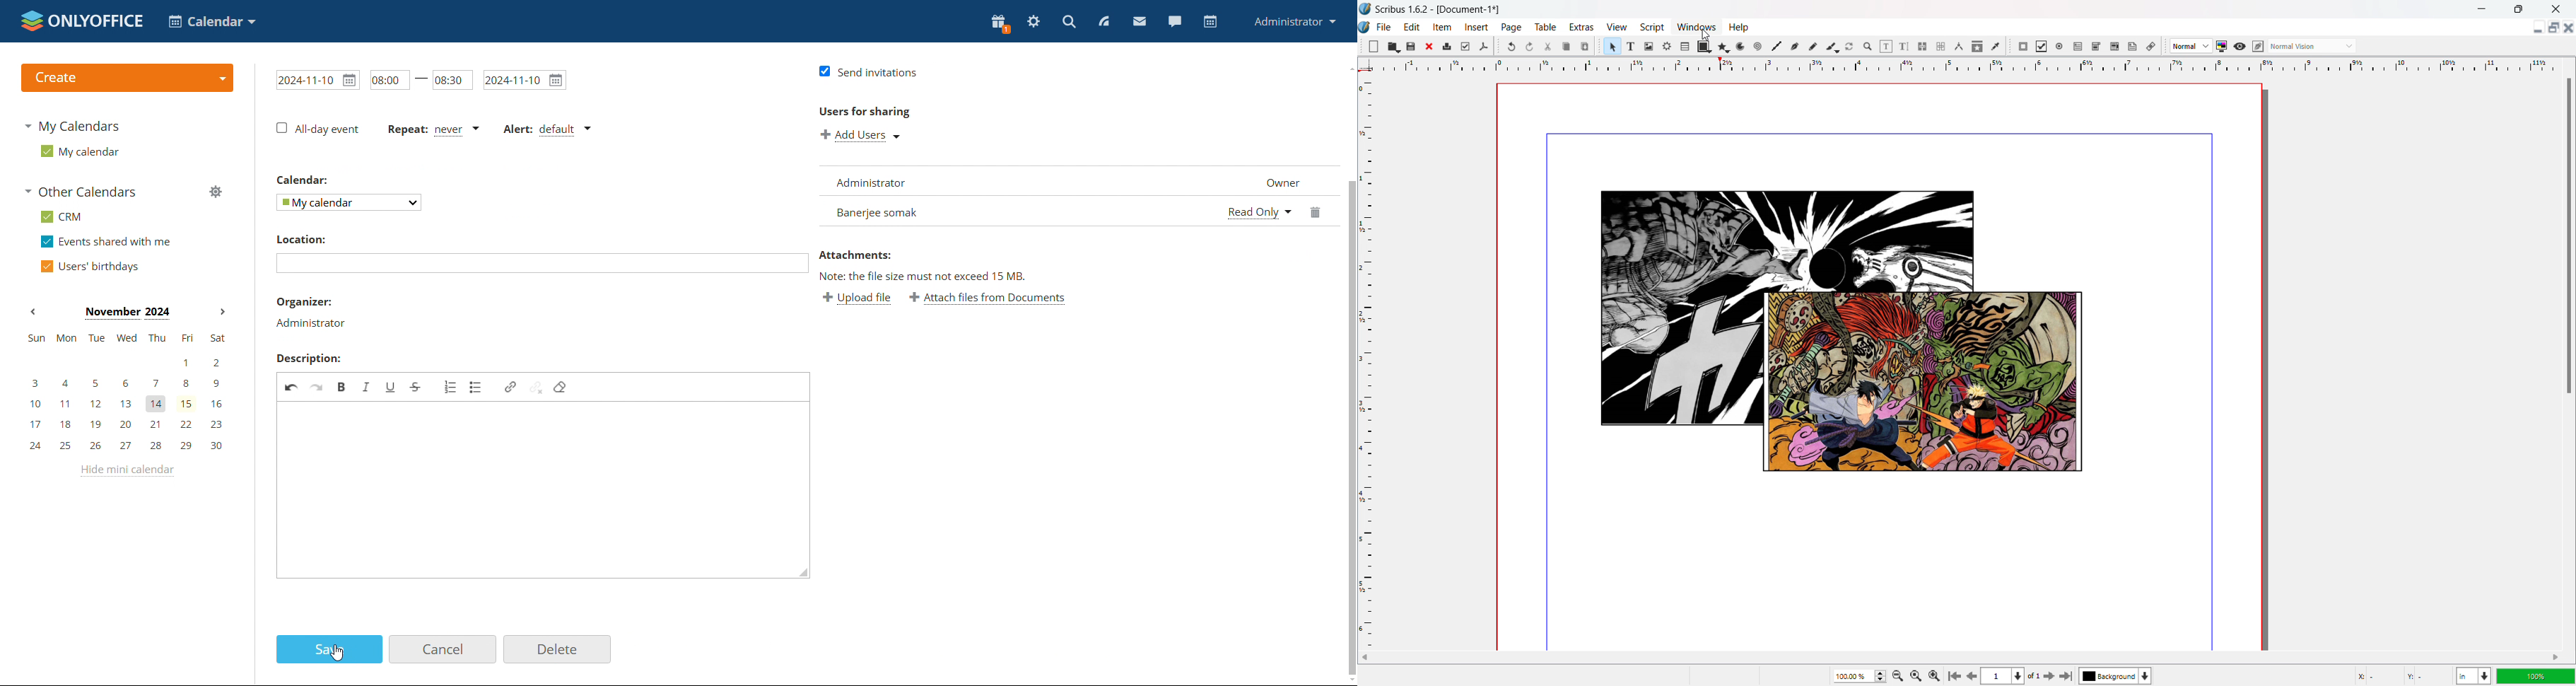 The height and width of the screenshot is (700, 2576). I want to click on maximize document, so click(2552, 27).